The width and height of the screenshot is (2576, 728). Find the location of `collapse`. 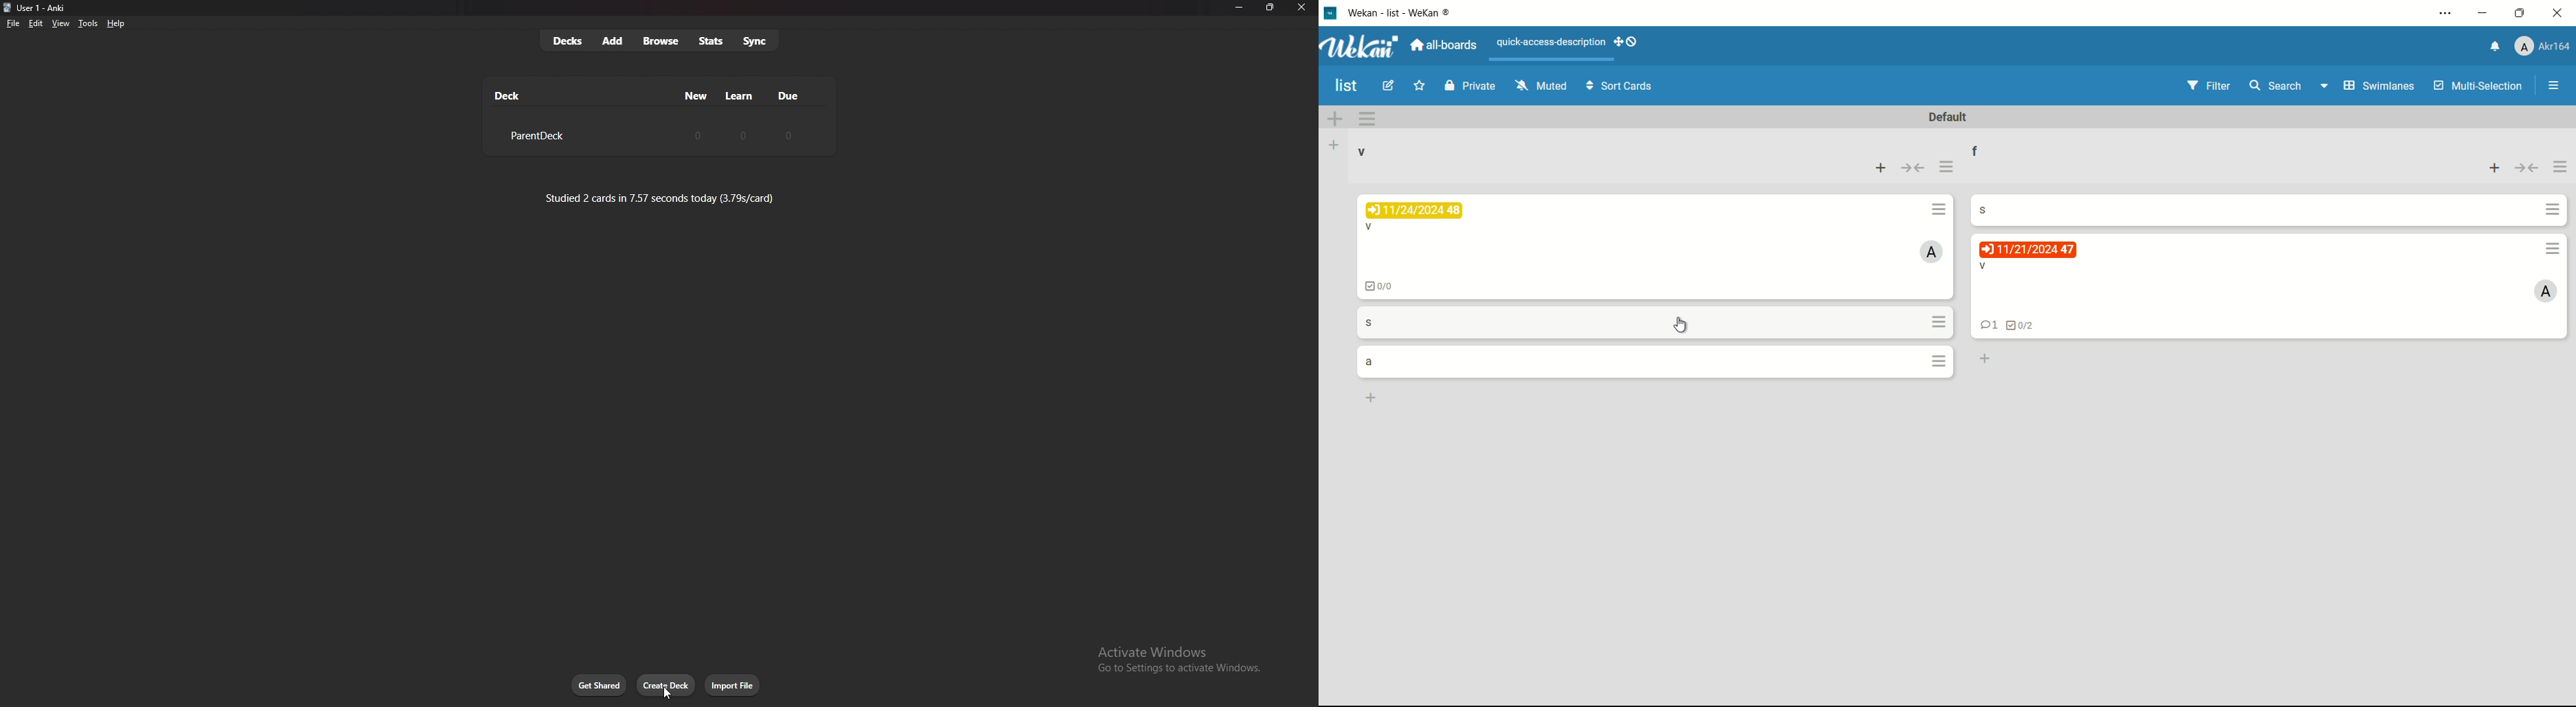

collapse is located at coordinates (2527, 169).